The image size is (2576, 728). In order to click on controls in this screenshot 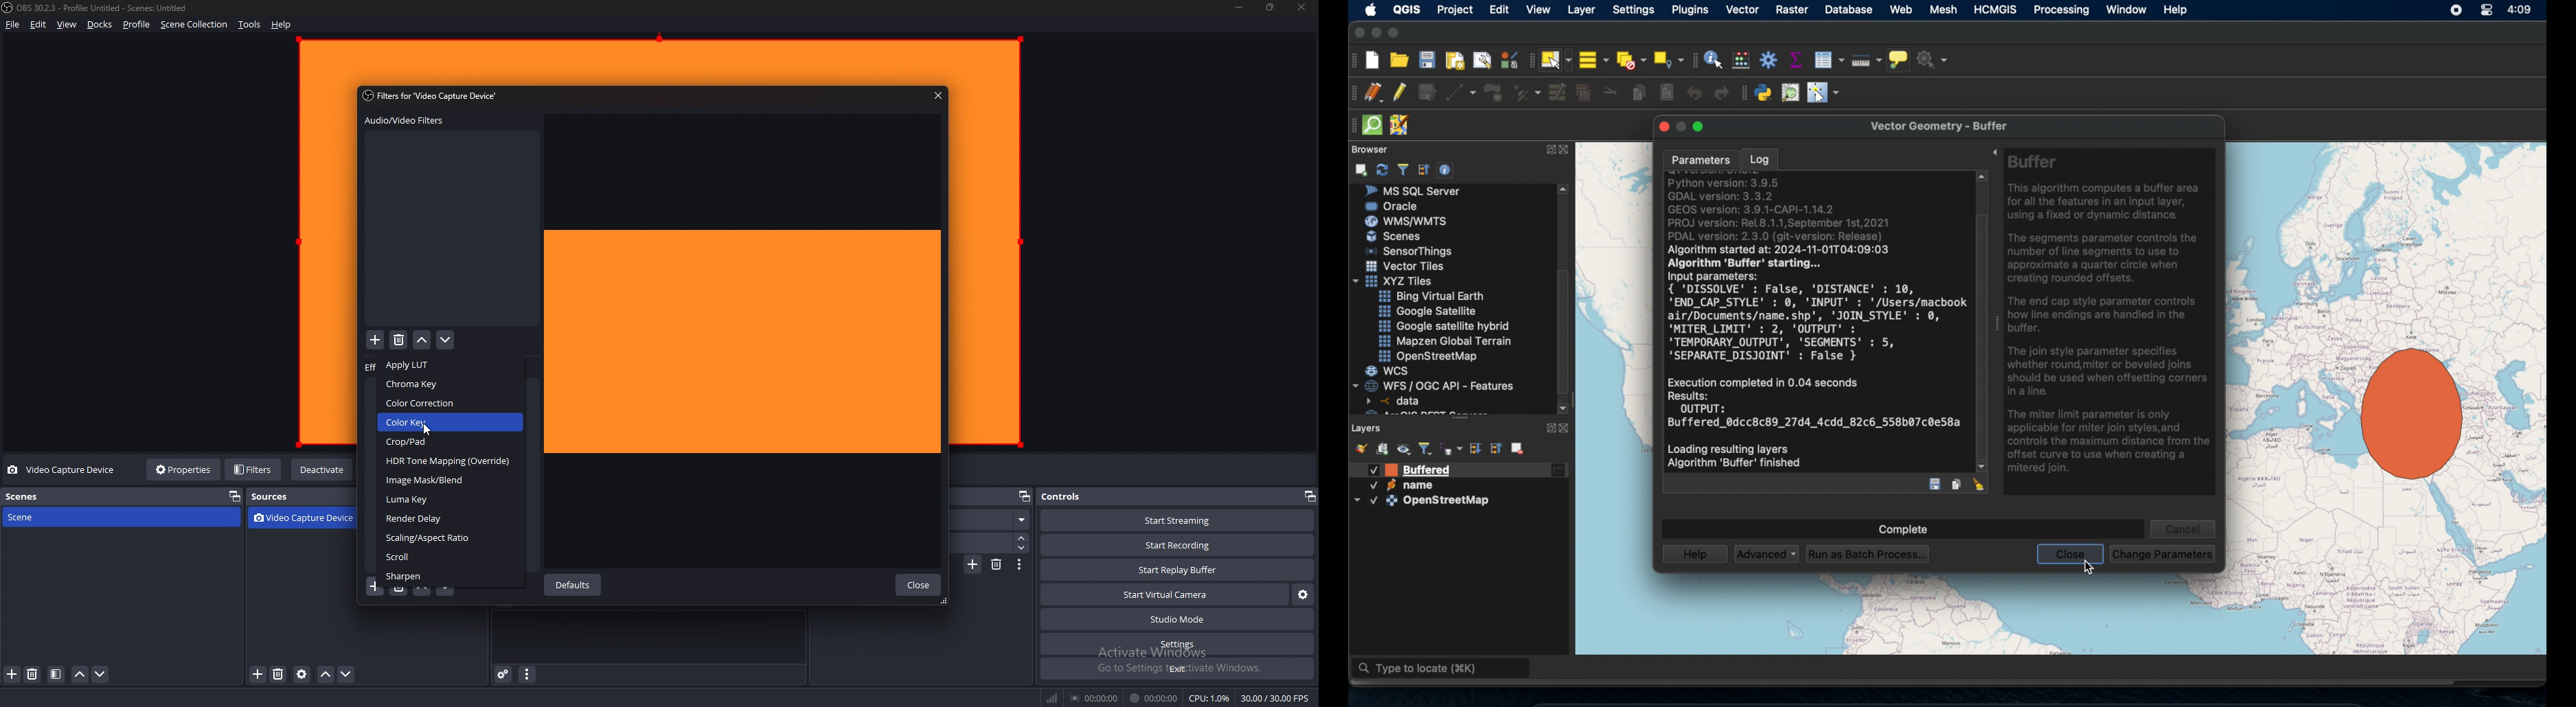, I will do `click(1070, 496)`.